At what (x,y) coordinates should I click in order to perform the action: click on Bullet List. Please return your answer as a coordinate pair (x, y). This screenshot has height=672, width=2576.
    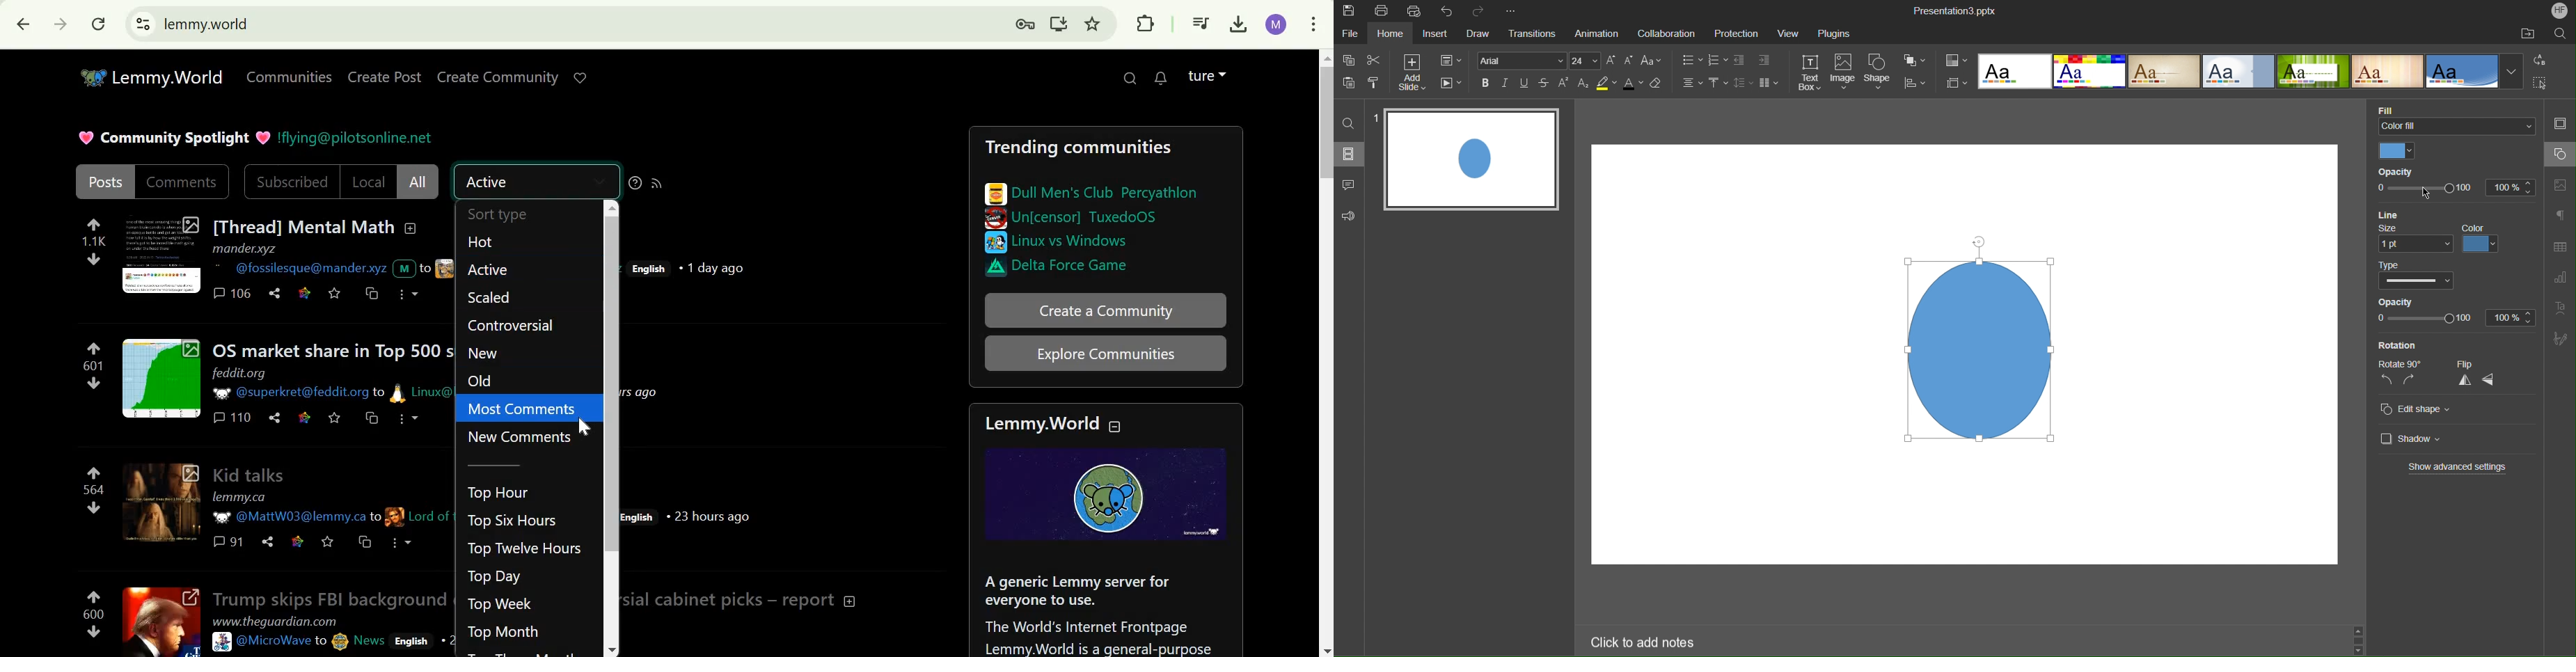
    Looking at the image, I should click on (1692, 62).